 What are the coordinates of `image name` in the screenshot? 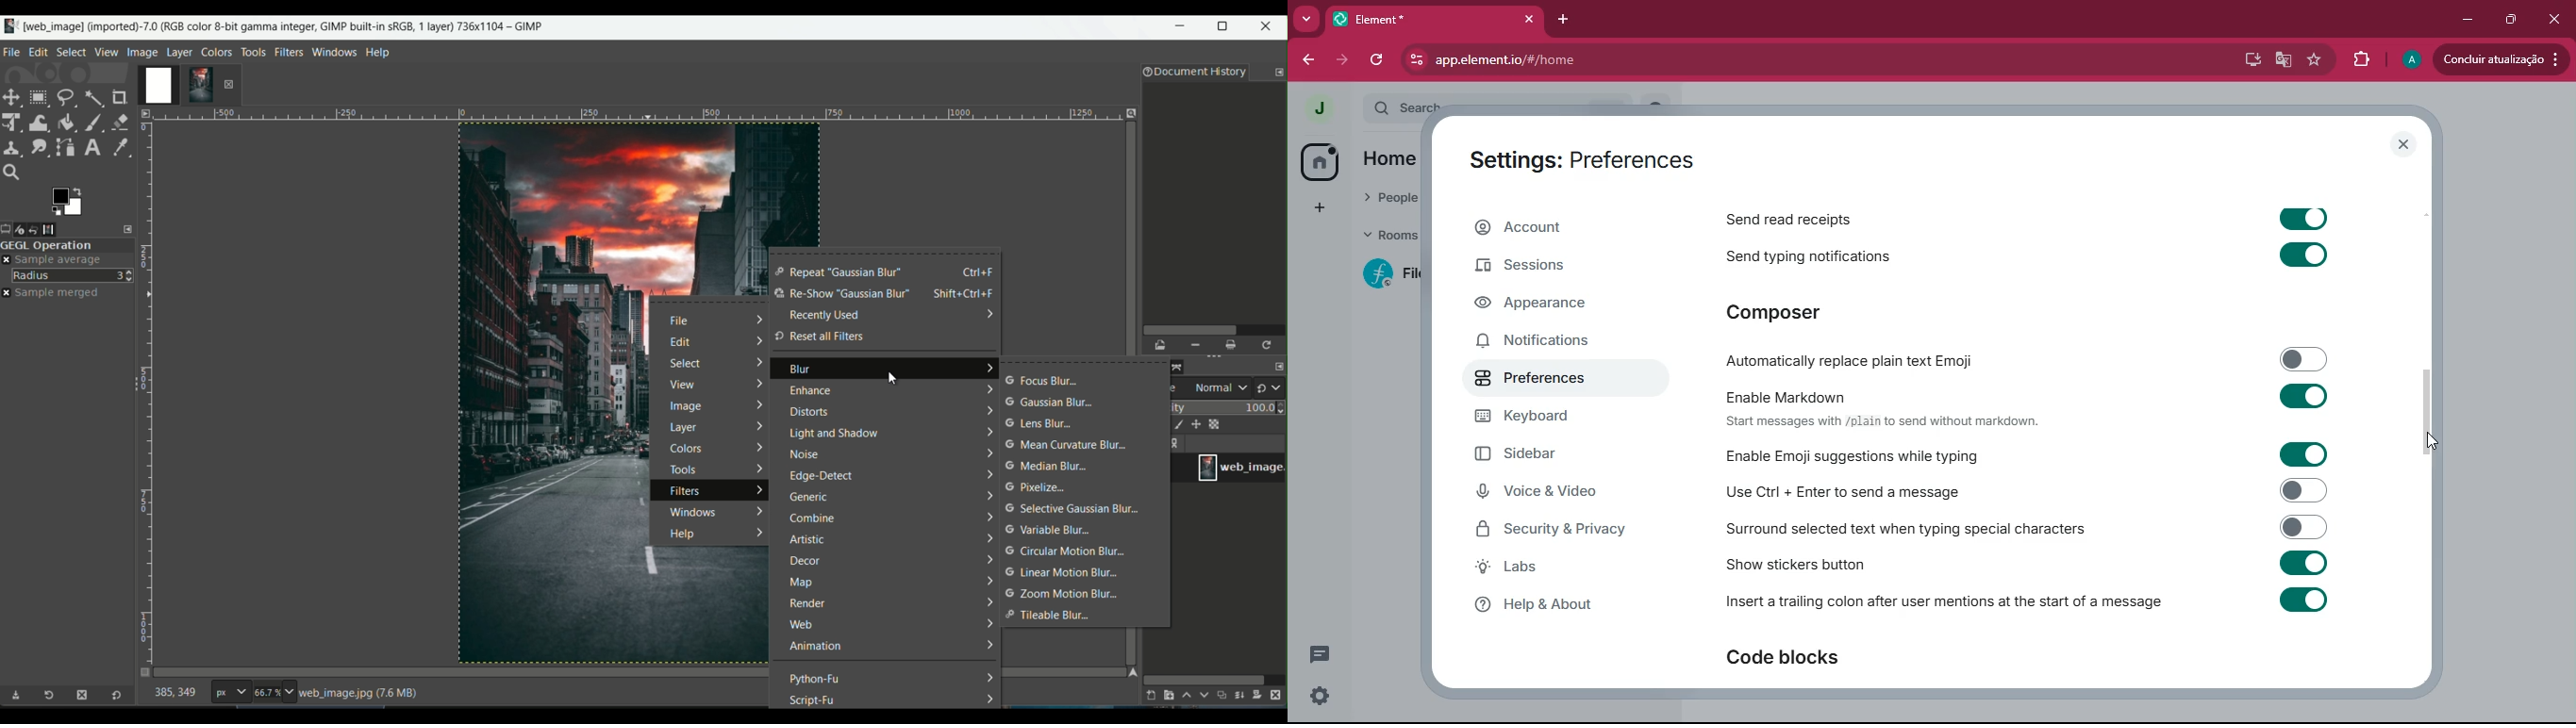 It's located at (1241, 467).